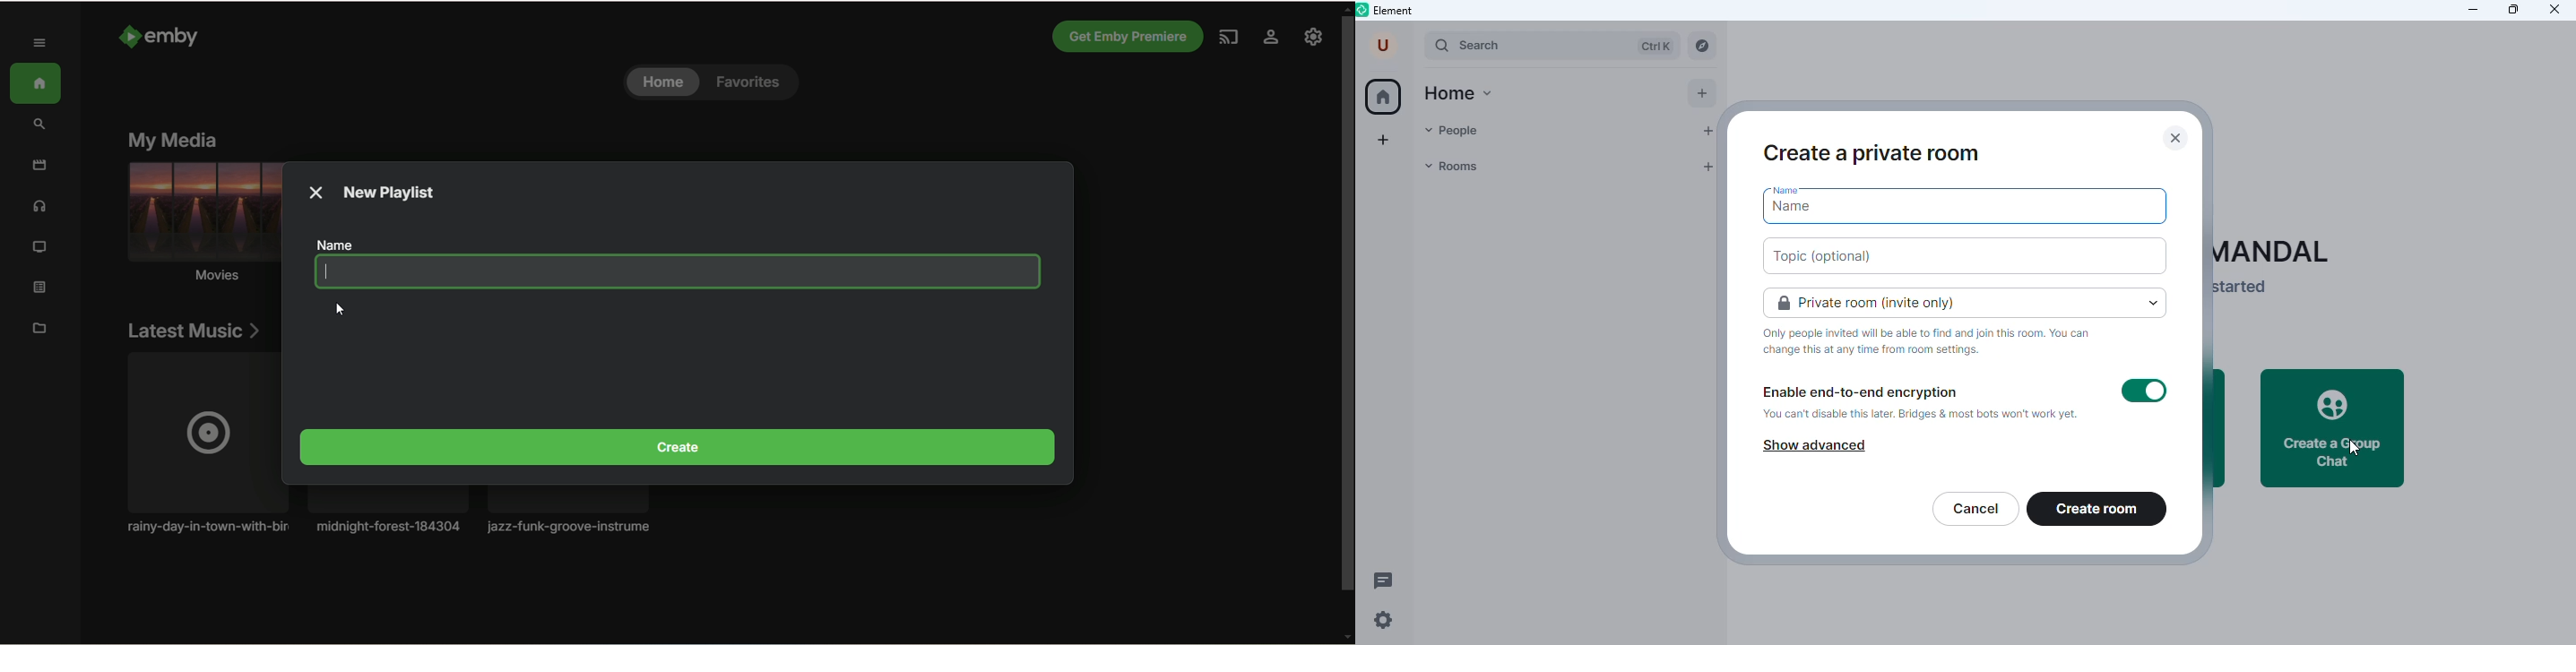  What do you see at coordinates (1457, 167) in the screenshot?
I see `room` at bounding box center [1457, 167].